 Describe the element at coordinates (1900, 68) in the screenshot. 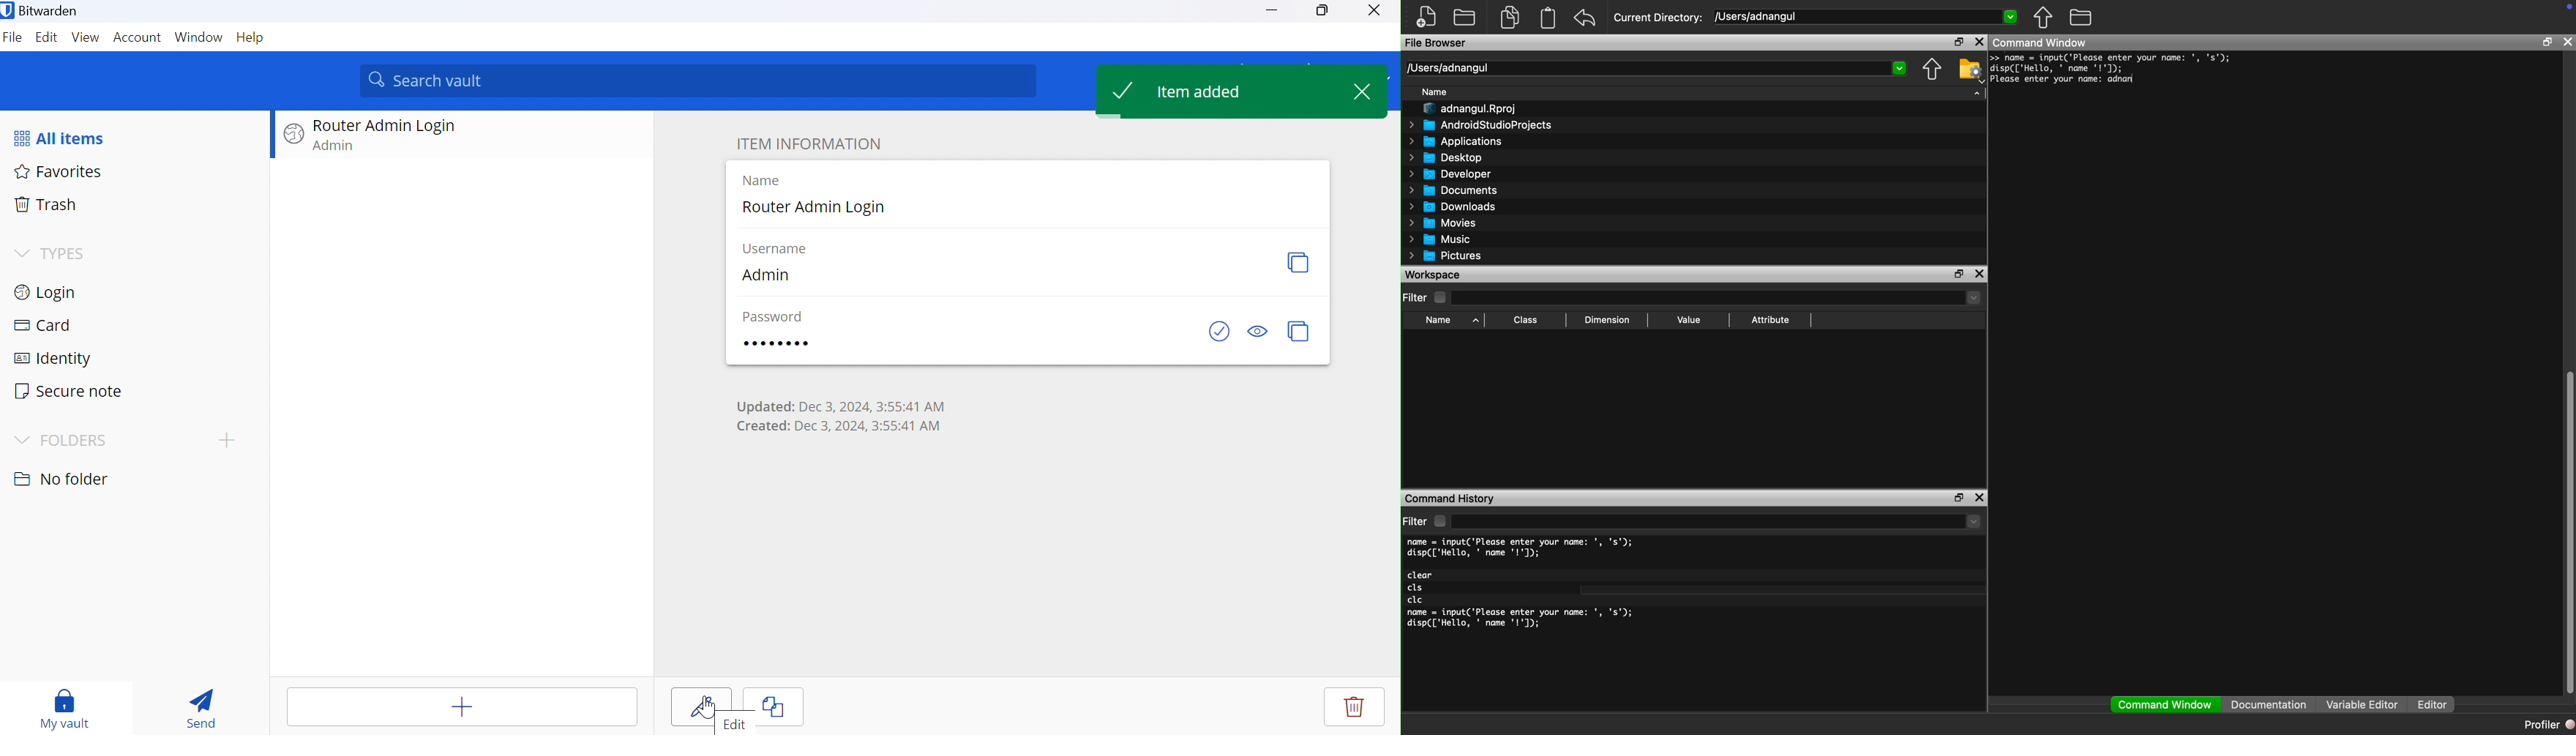

I see `dropdown` at that location.